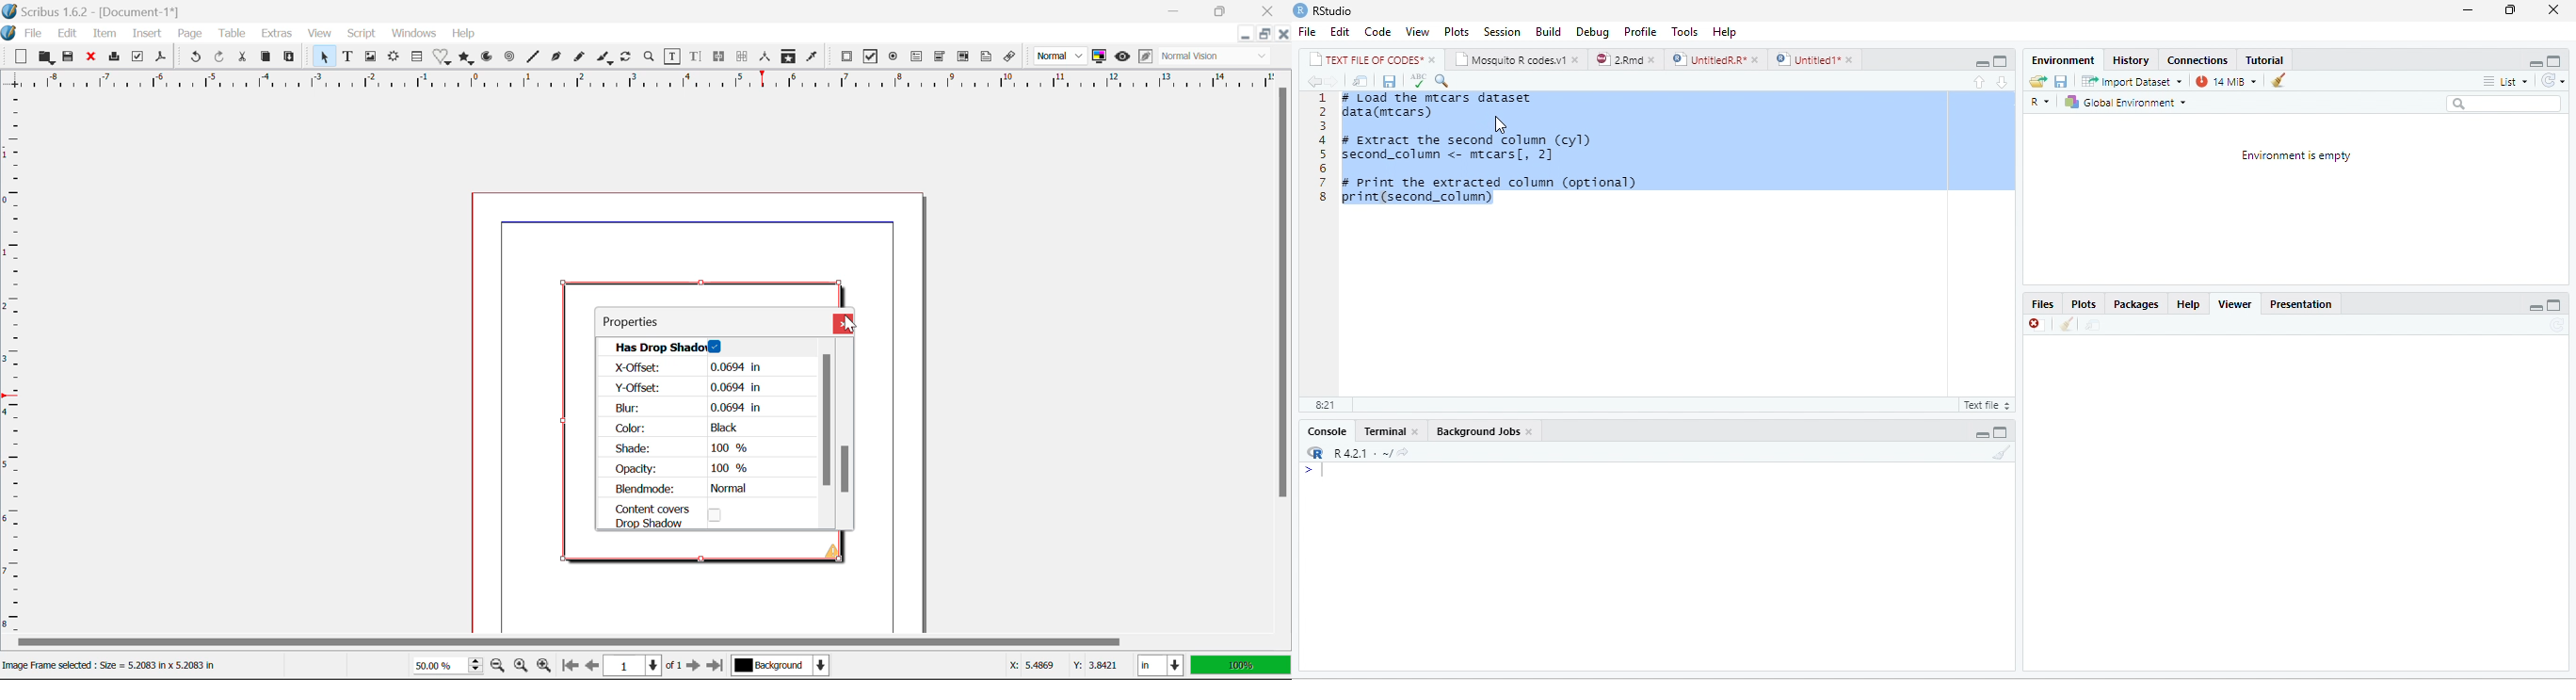  I want to click on save , so click(2062, 81).